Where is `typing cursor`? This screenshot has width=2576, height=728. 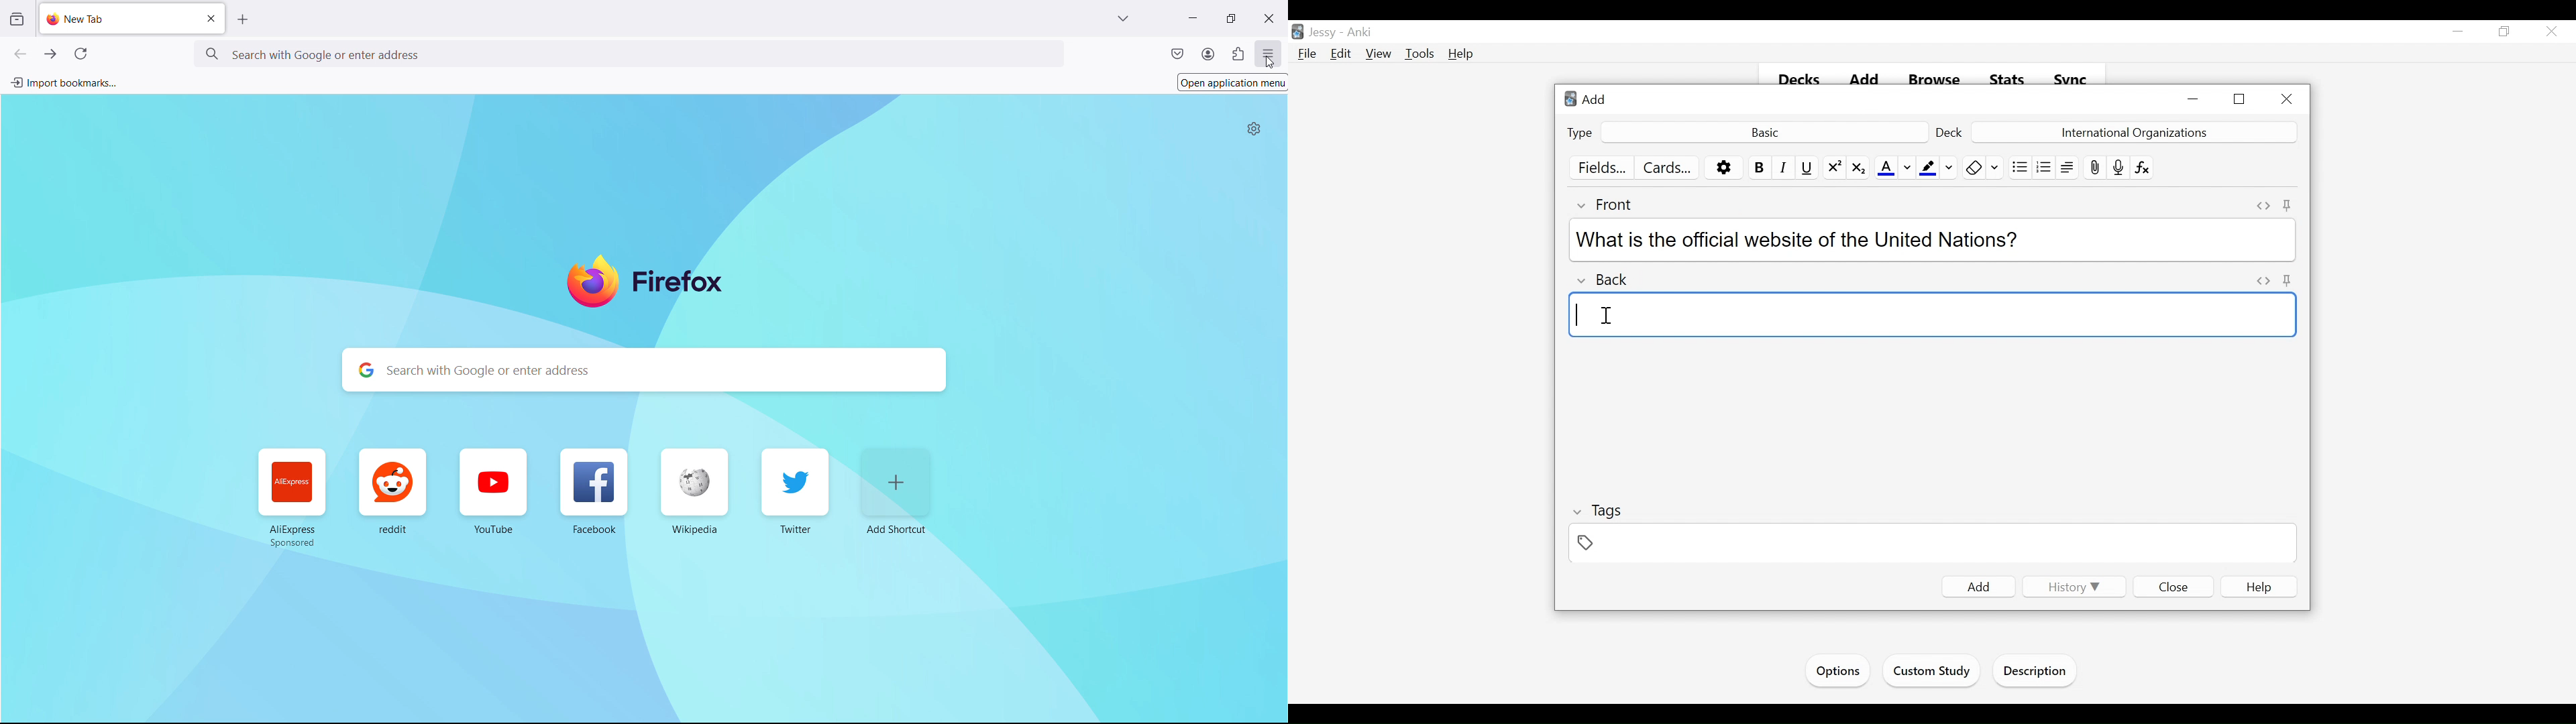
typing cursor is located at coordinates (1580, 316).